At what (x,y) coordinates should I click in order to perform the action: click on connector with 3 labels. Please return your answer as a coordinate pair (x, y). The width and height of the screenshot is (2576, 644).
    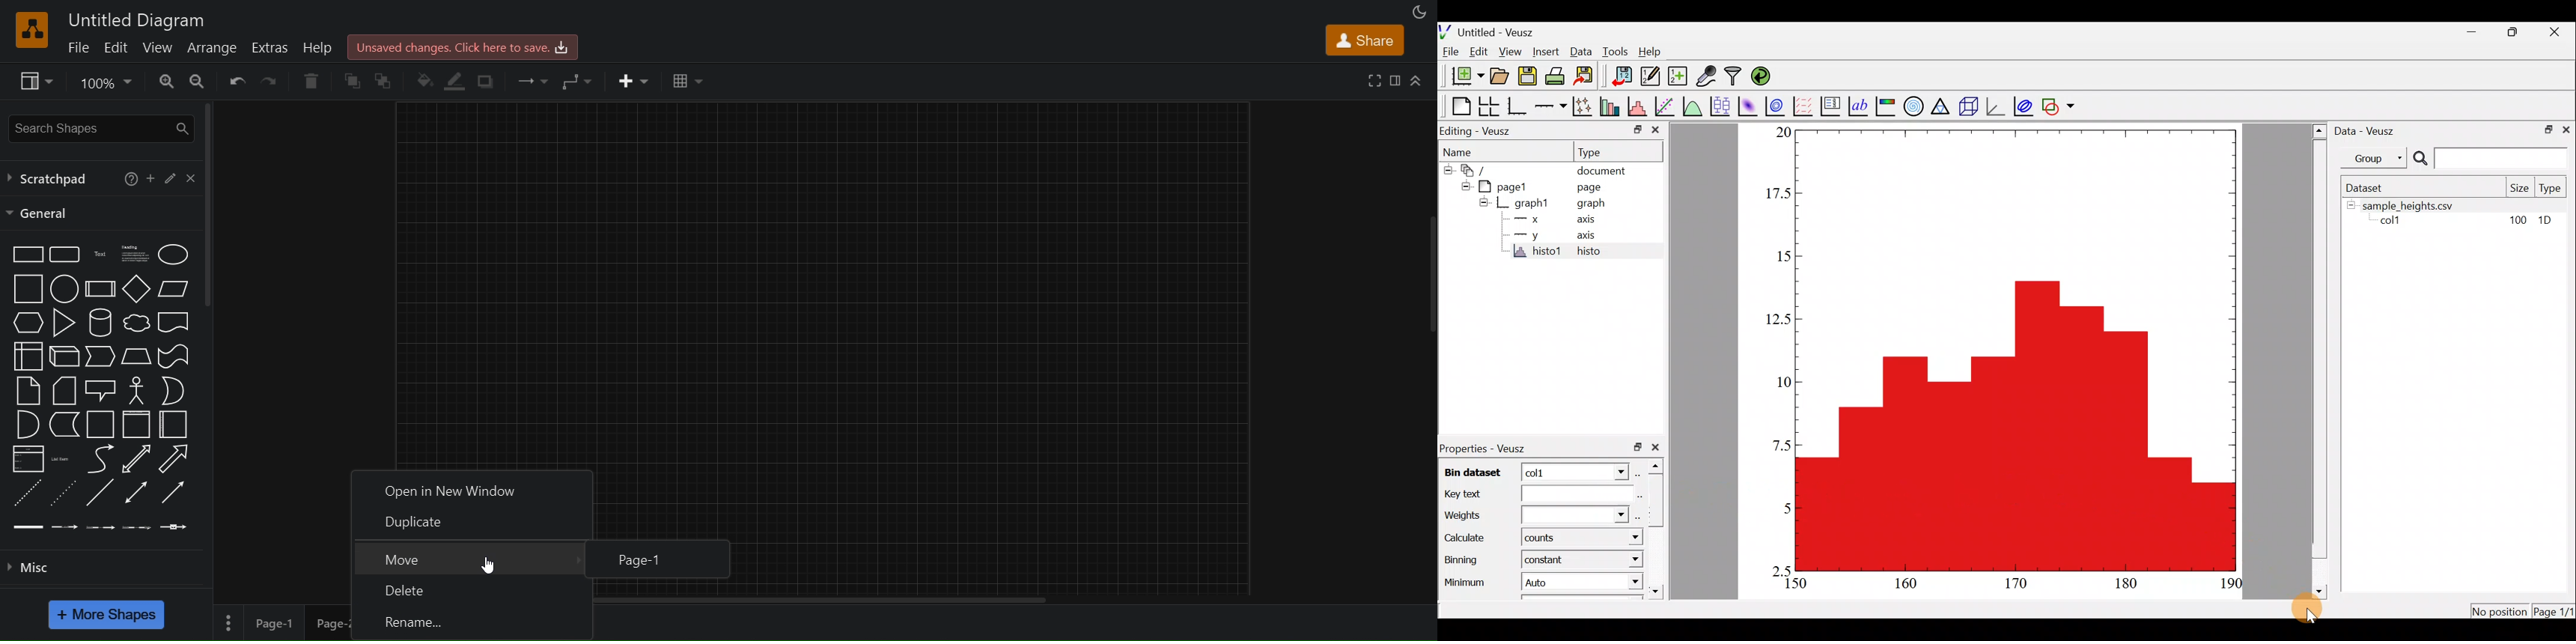
    Looking at the image, I should click on (135, 526).